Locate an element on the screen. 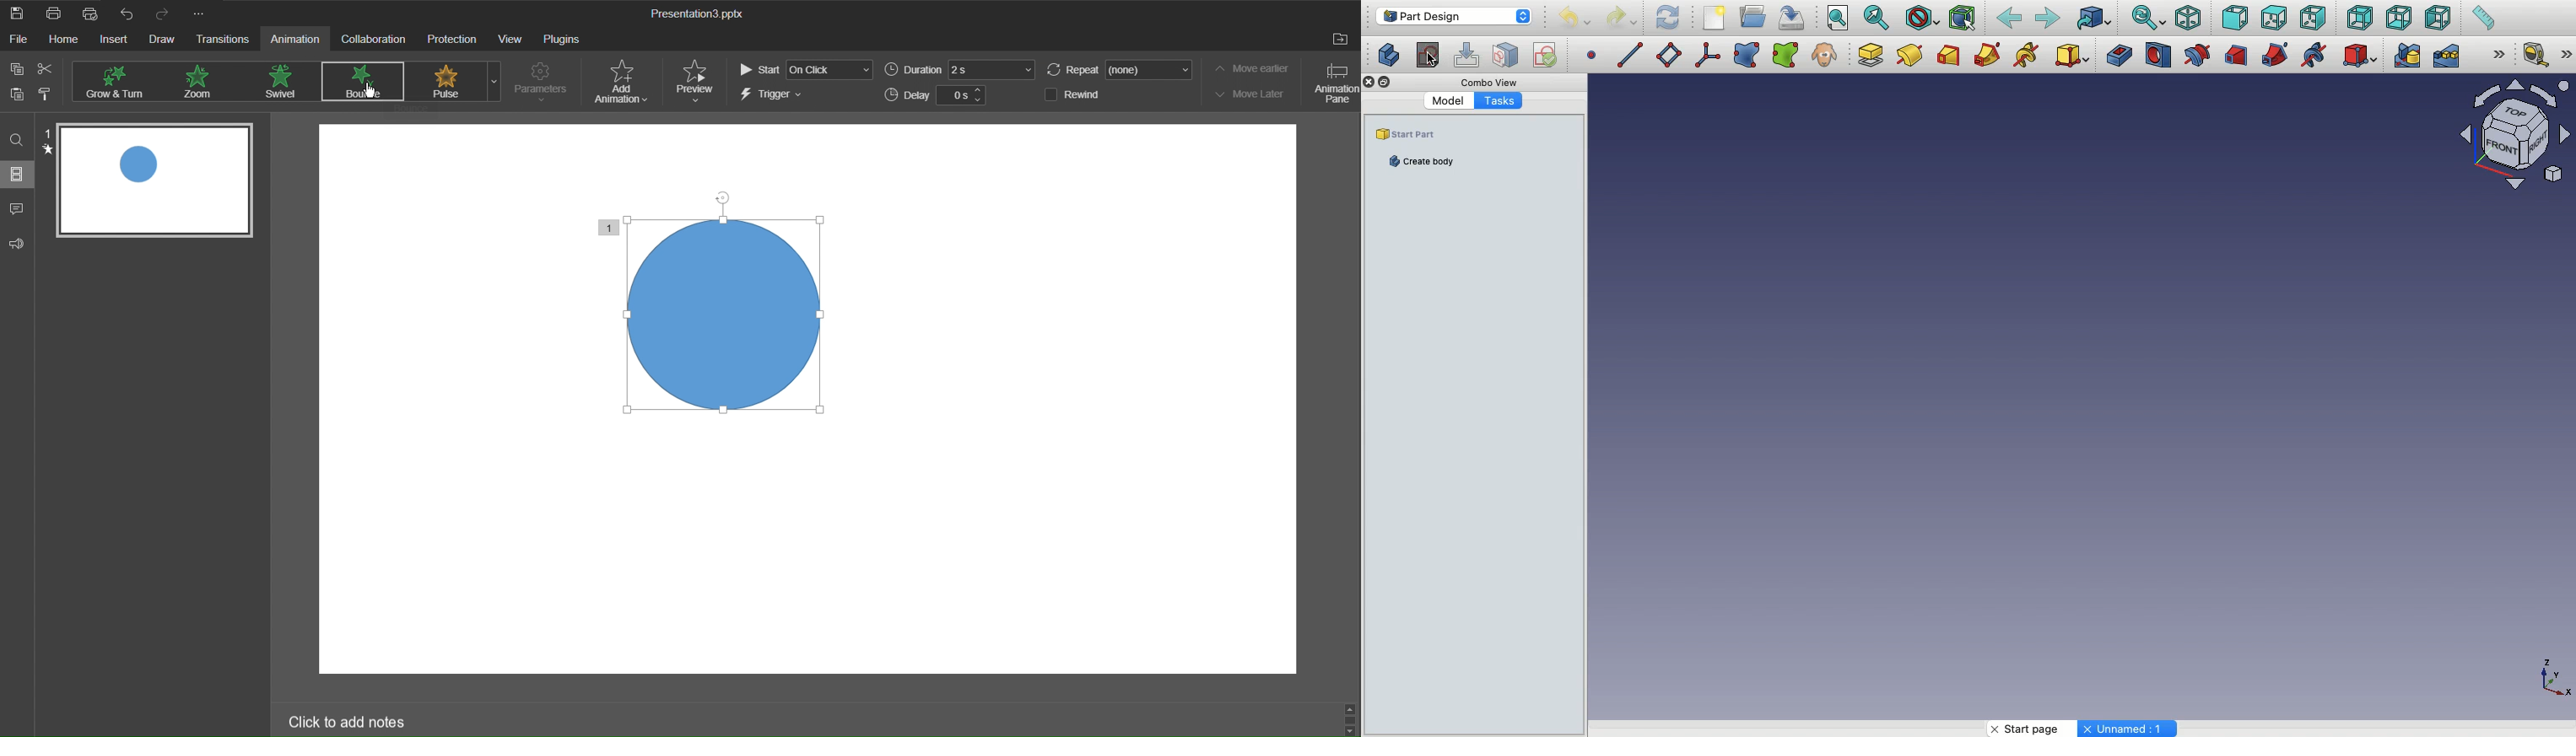 This screenshot has height=756, width=2576. Move earlier is located at coordinates (1256, 68).